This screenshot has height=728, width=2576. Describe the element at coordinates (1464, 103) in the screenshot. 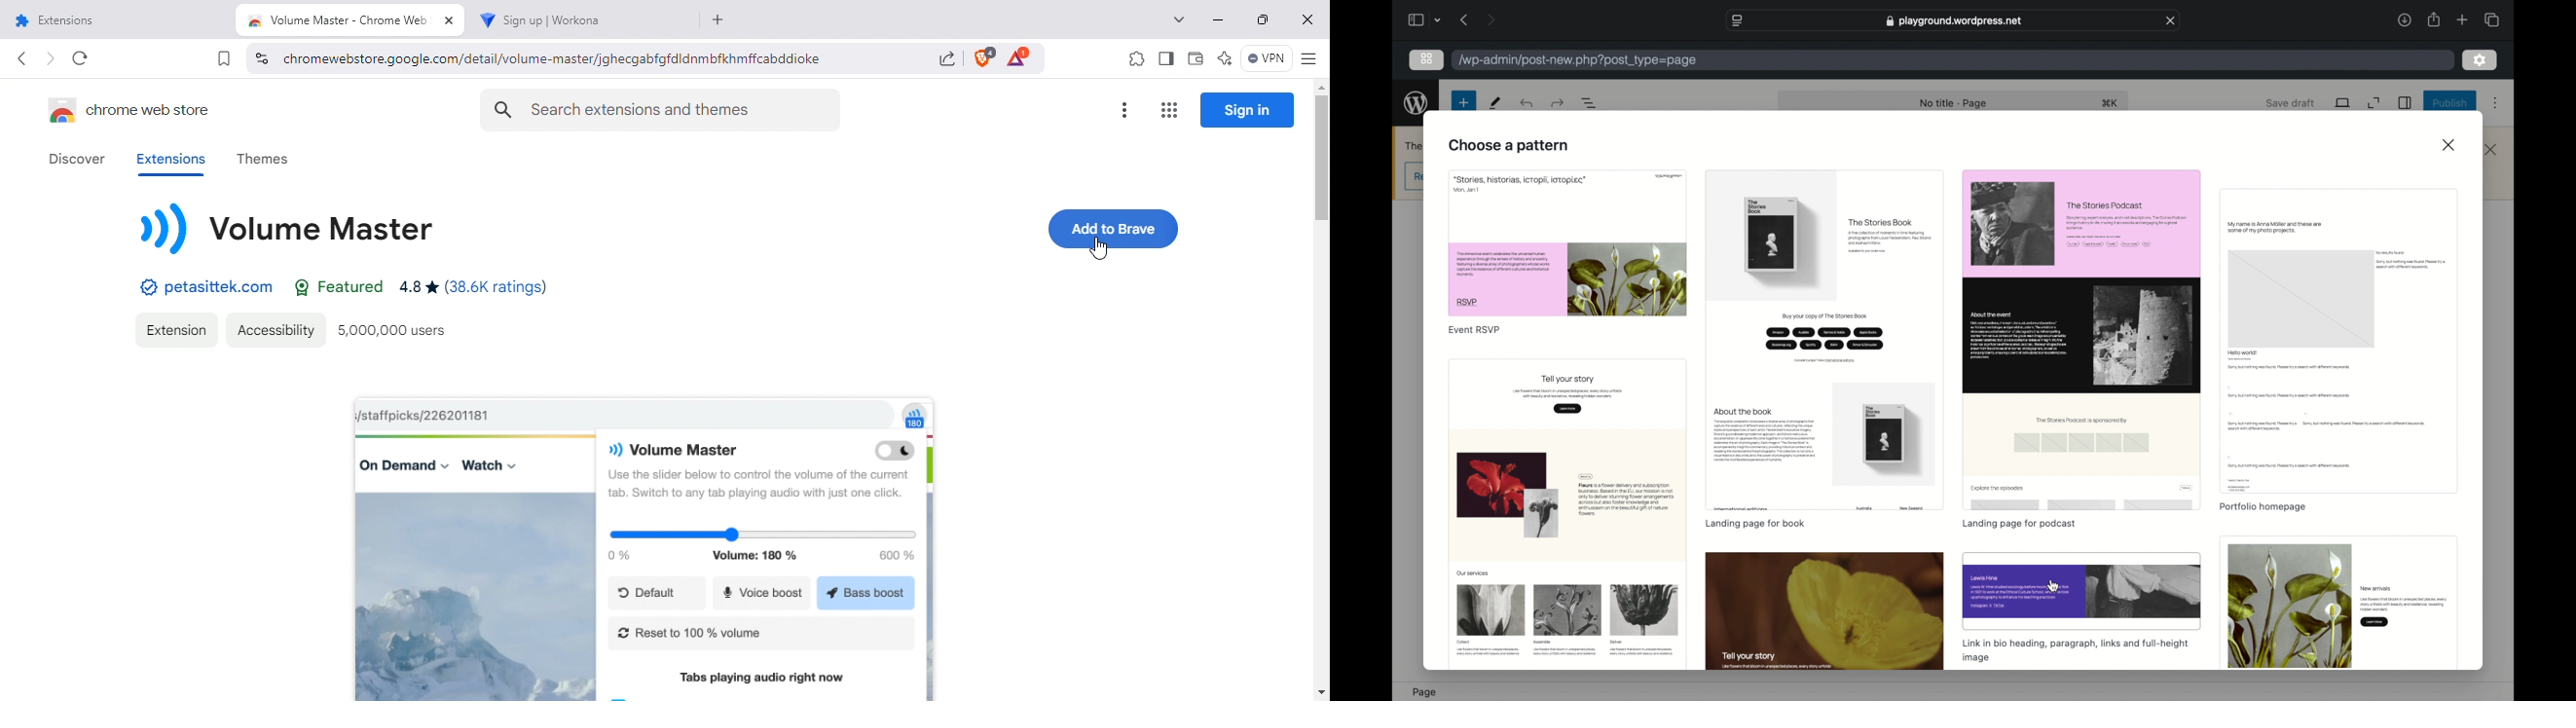

I see `new page` at that location.